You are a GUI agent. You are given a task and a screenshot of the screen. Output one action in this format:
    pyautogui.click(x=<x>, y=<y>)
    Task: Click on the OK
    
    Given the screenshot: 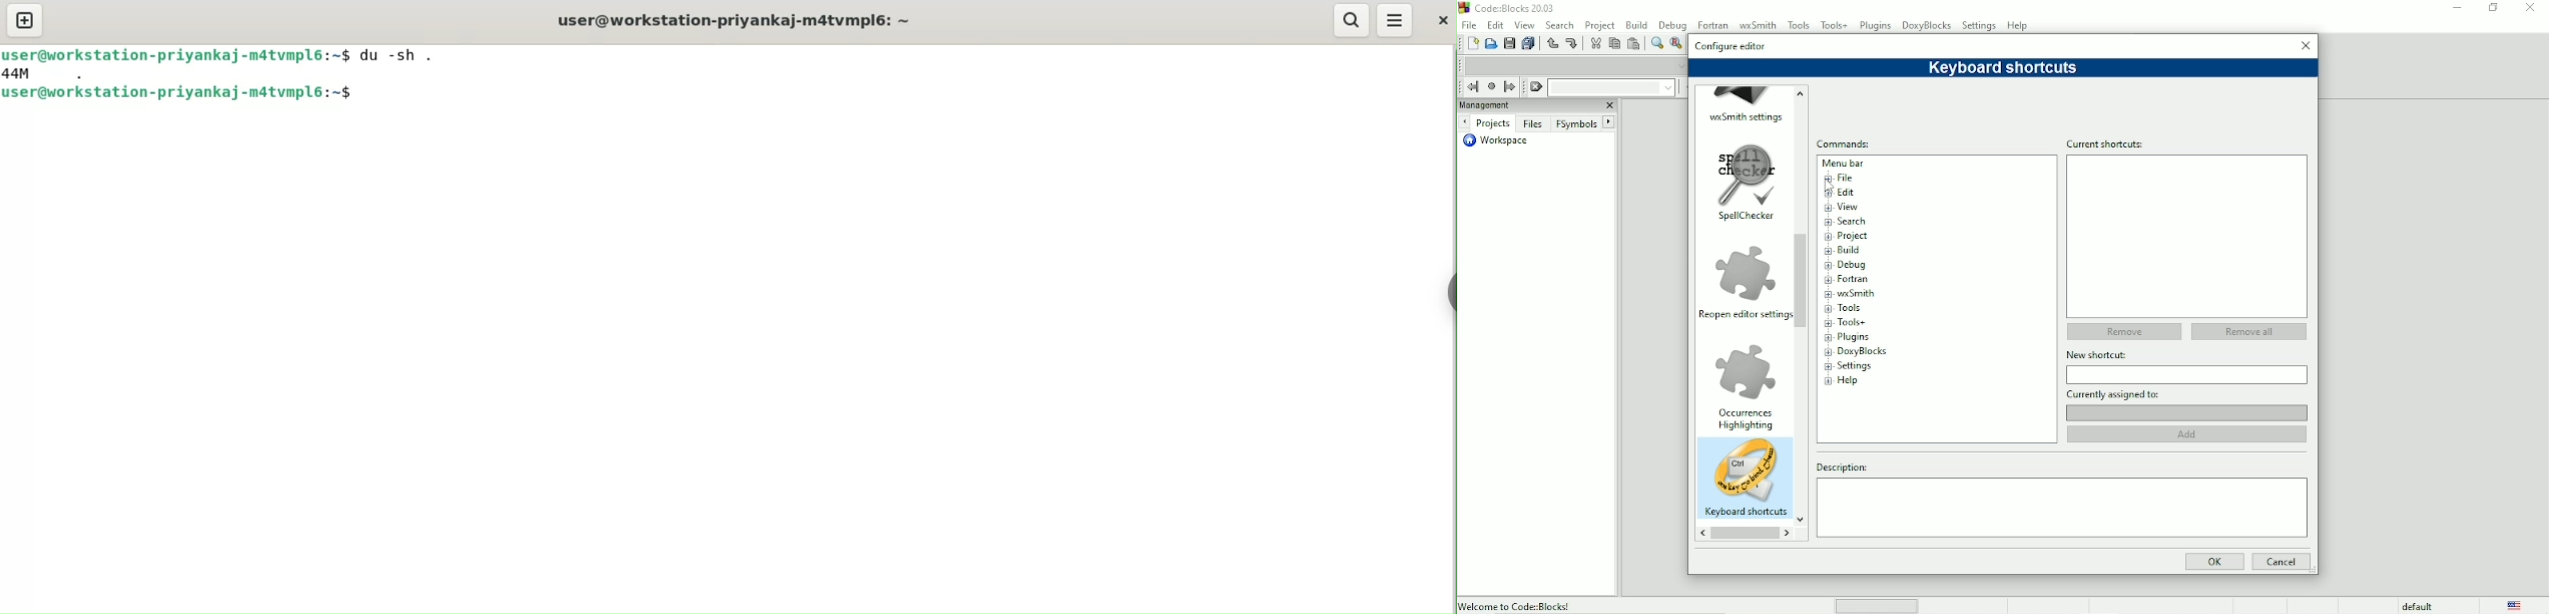 What is the action you would take?
    pyautogui.click(x=2214, y=562)
    